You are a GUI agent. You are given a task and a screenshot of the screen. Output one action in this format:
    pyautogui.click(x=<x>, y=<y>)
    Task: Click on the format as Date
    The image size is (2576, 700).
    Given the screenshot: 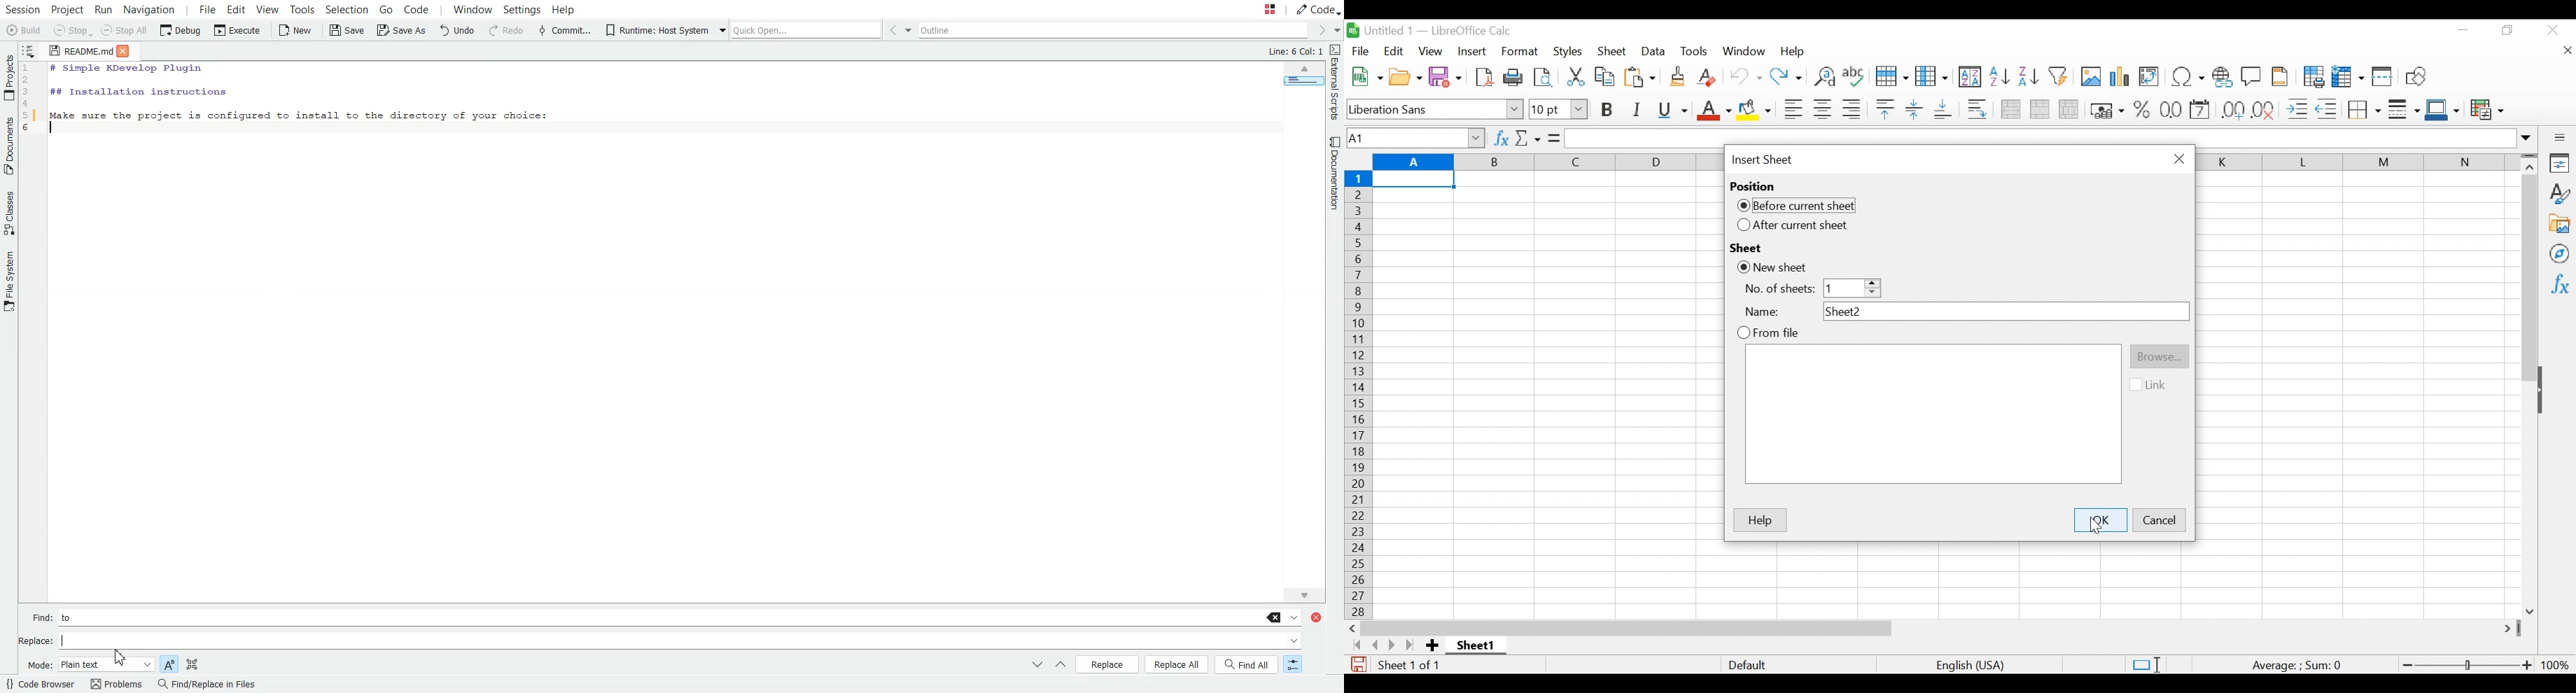 What is the action you would take?
    pyautogui.click(x=2201, y=111)
    